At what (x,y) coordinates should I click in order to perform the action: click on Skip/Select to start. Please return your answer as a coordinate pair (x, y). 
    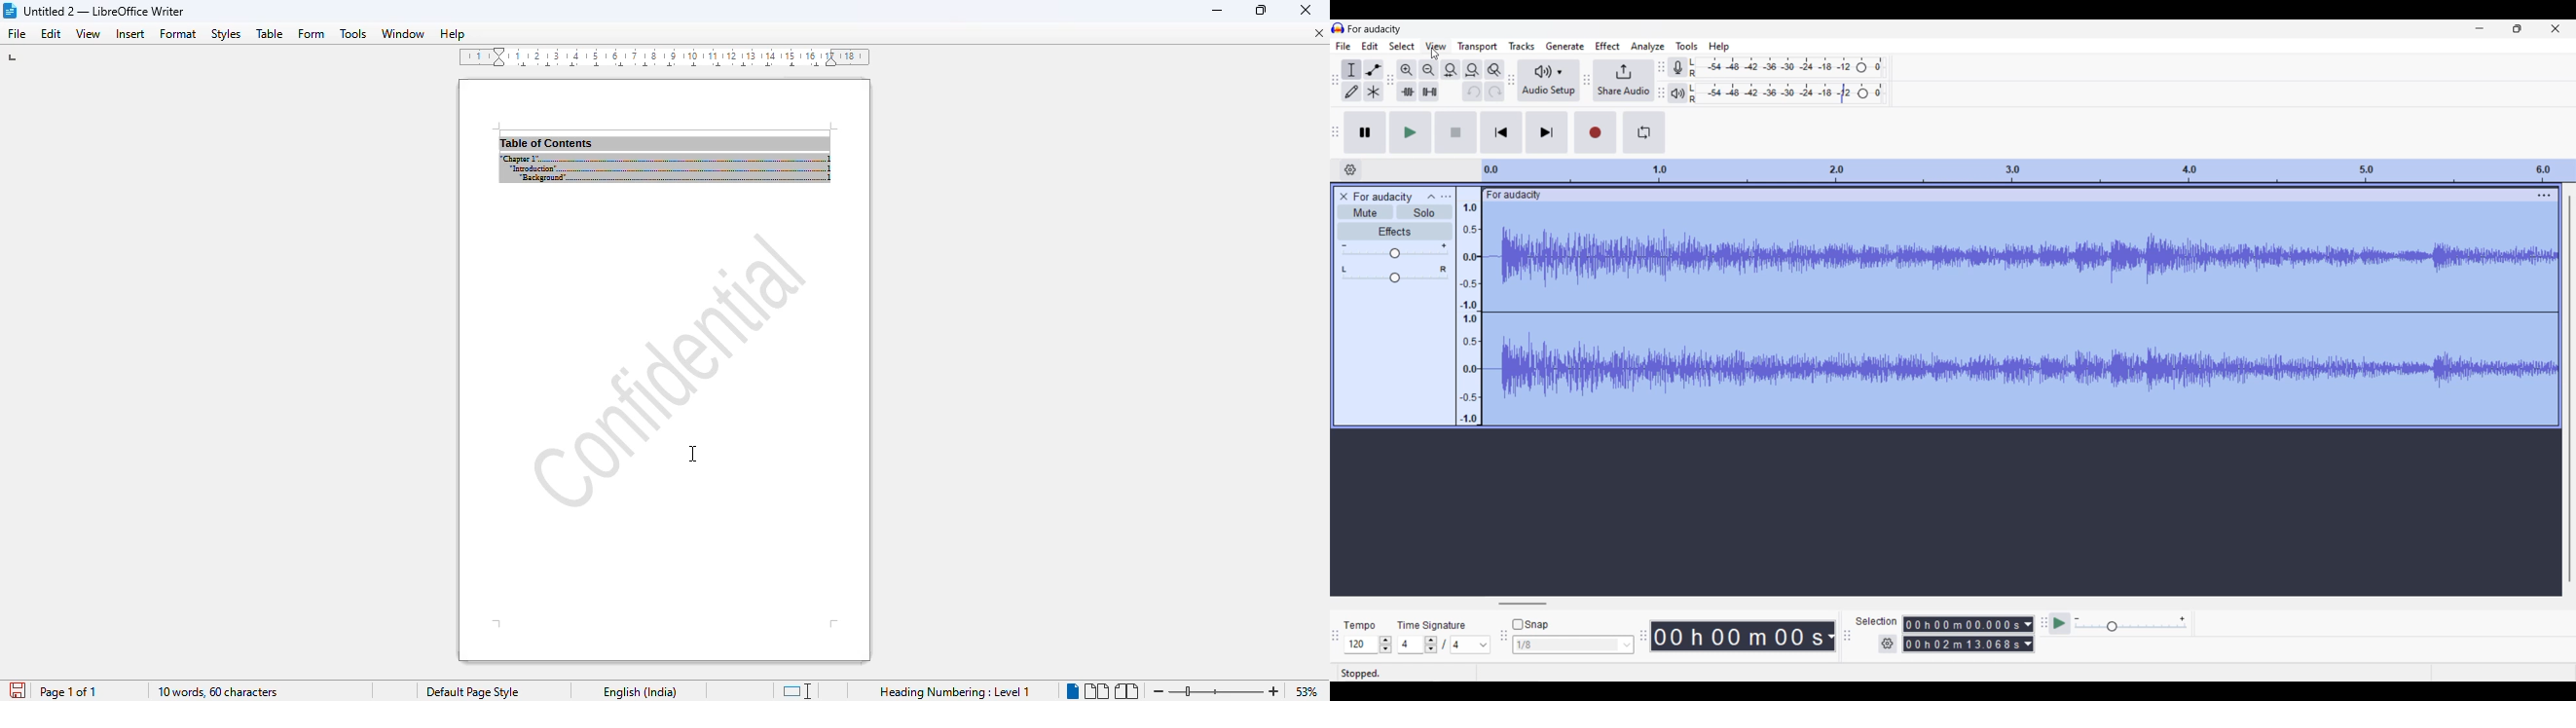
    Looking at the image, I should click on (1501, 132).